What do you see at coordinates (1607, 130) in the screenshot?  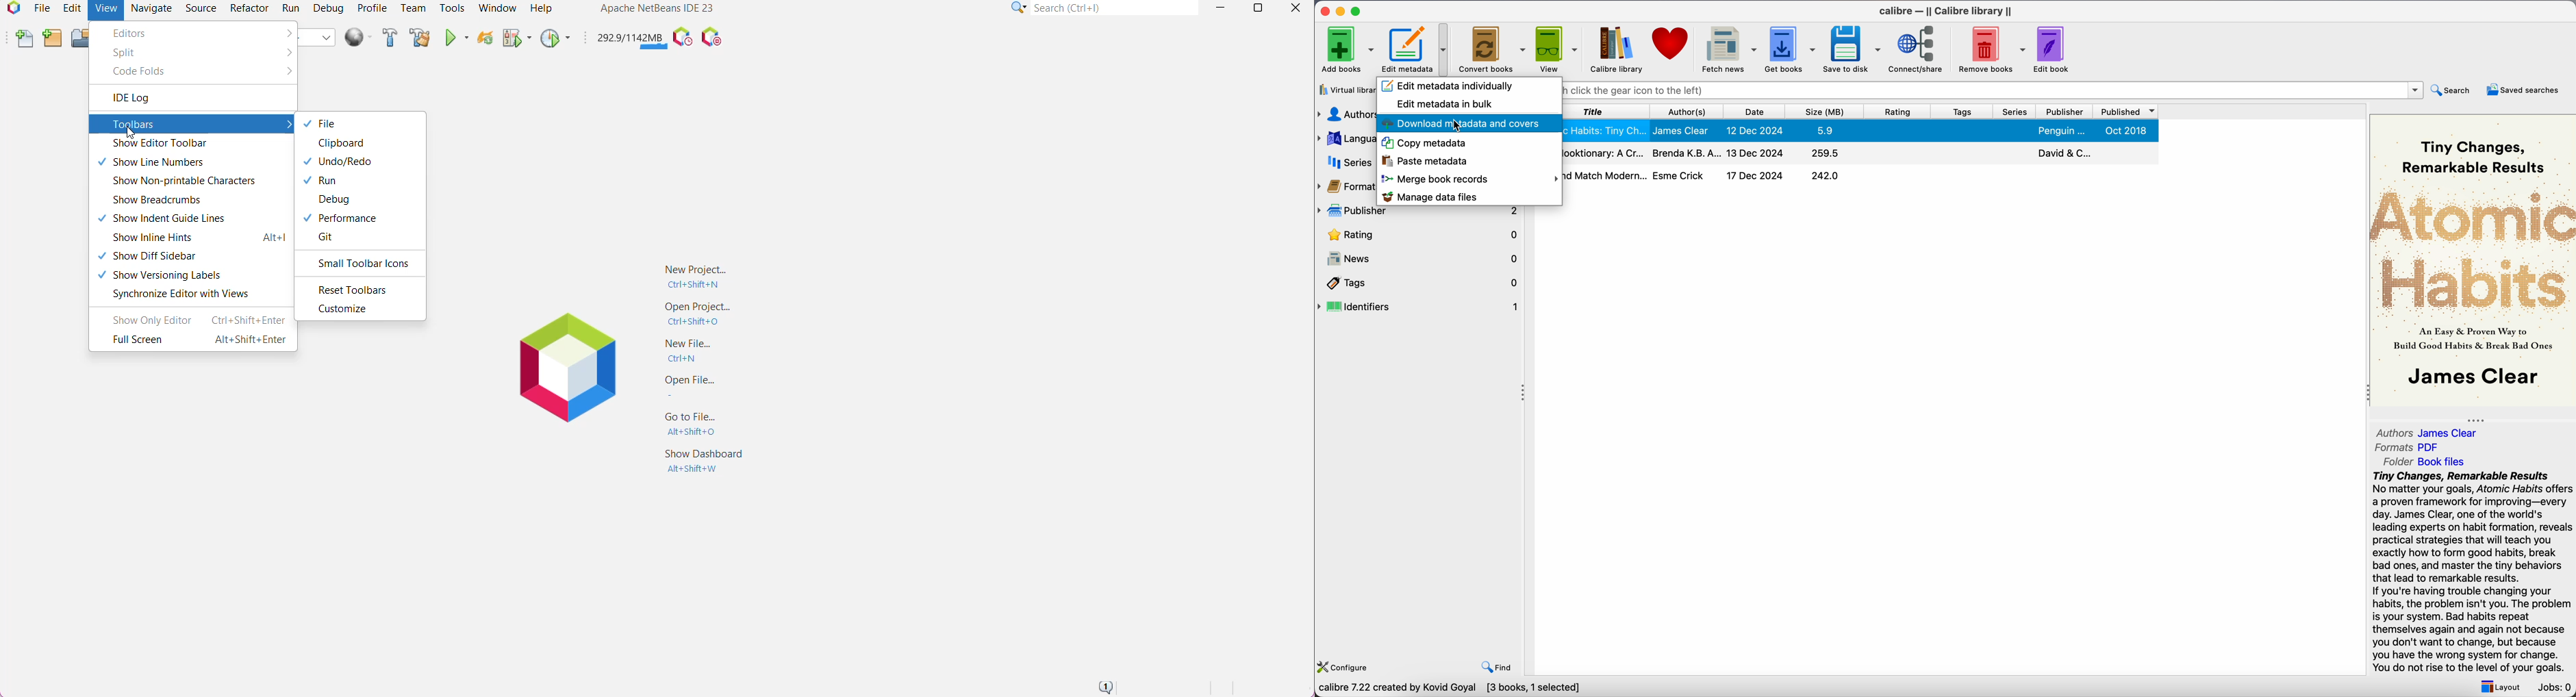 I see `Atomic Habits: Tiny Ch...` at bounding box center [1607, 130].